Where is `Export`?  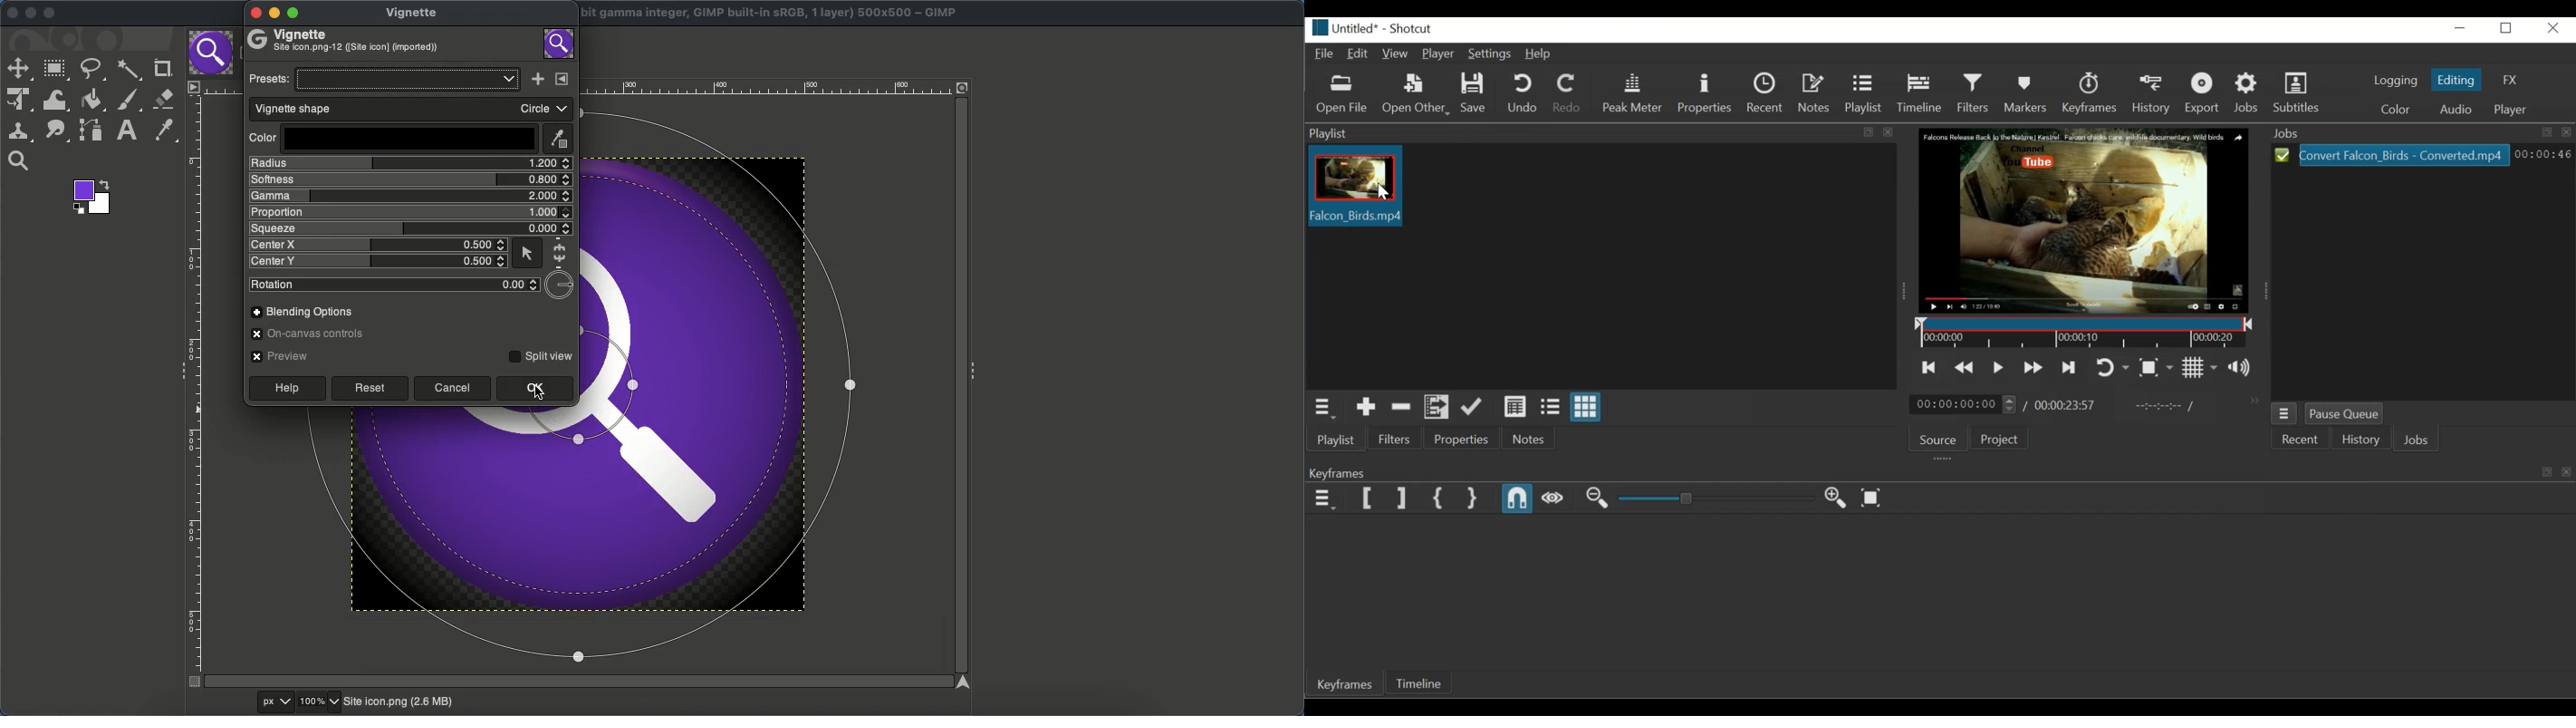 Export is located at coordinates (2204, 93).